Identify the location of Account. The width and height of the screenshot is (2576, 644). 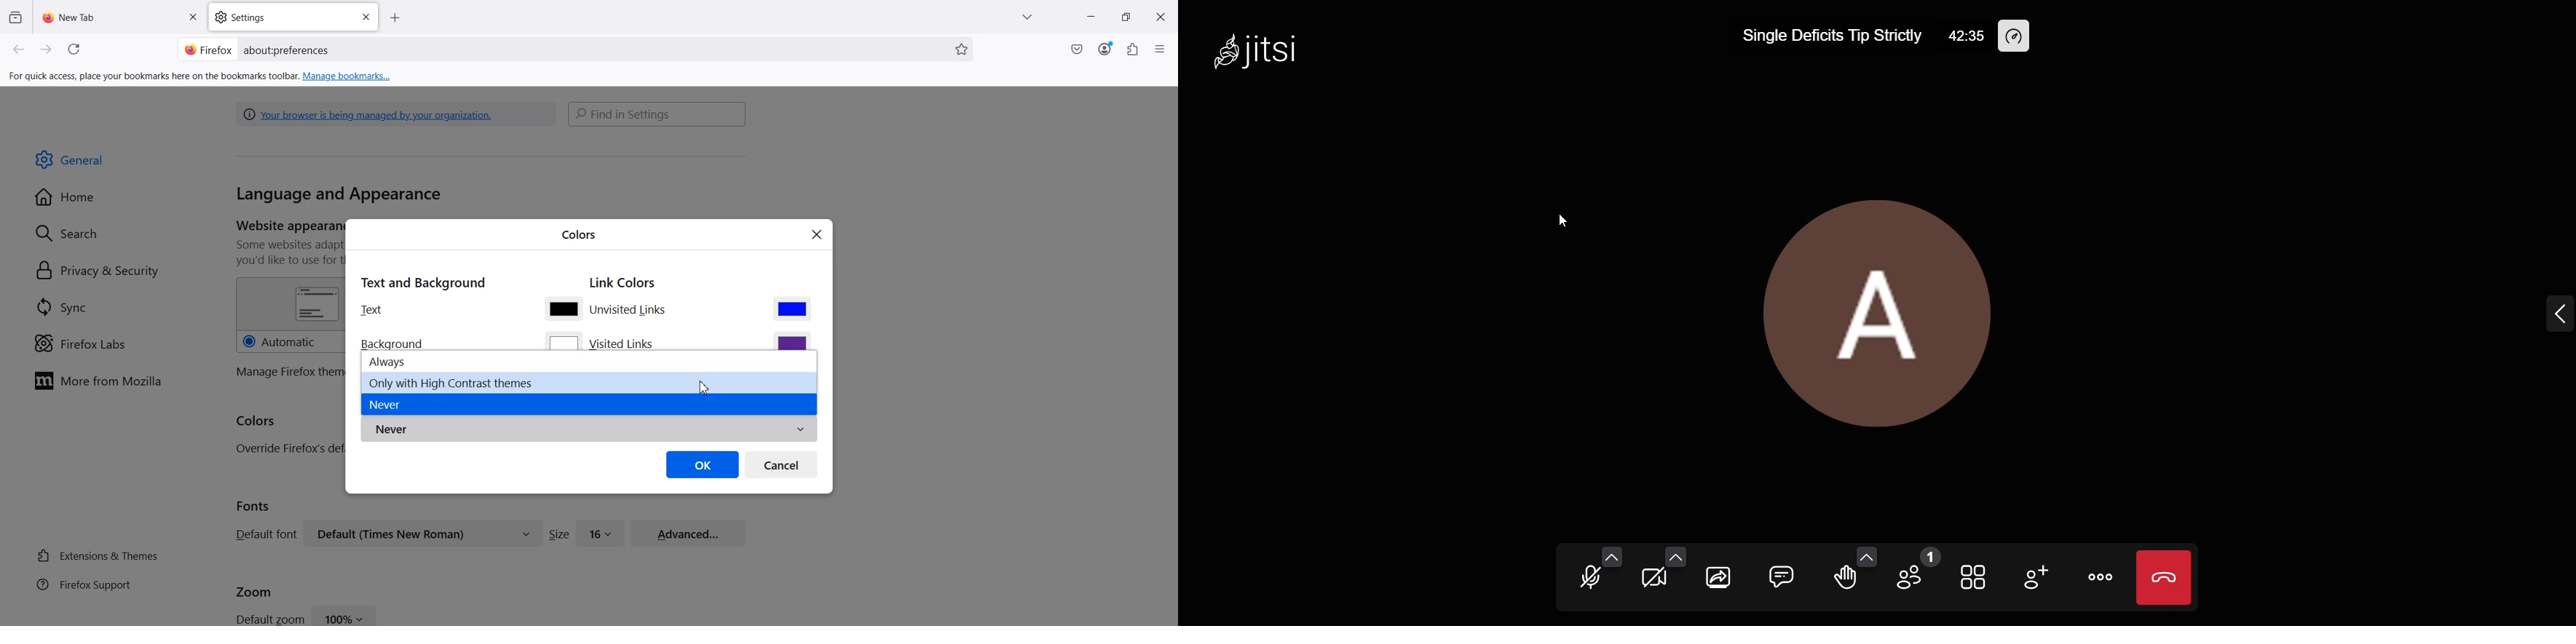
(1106, 49).